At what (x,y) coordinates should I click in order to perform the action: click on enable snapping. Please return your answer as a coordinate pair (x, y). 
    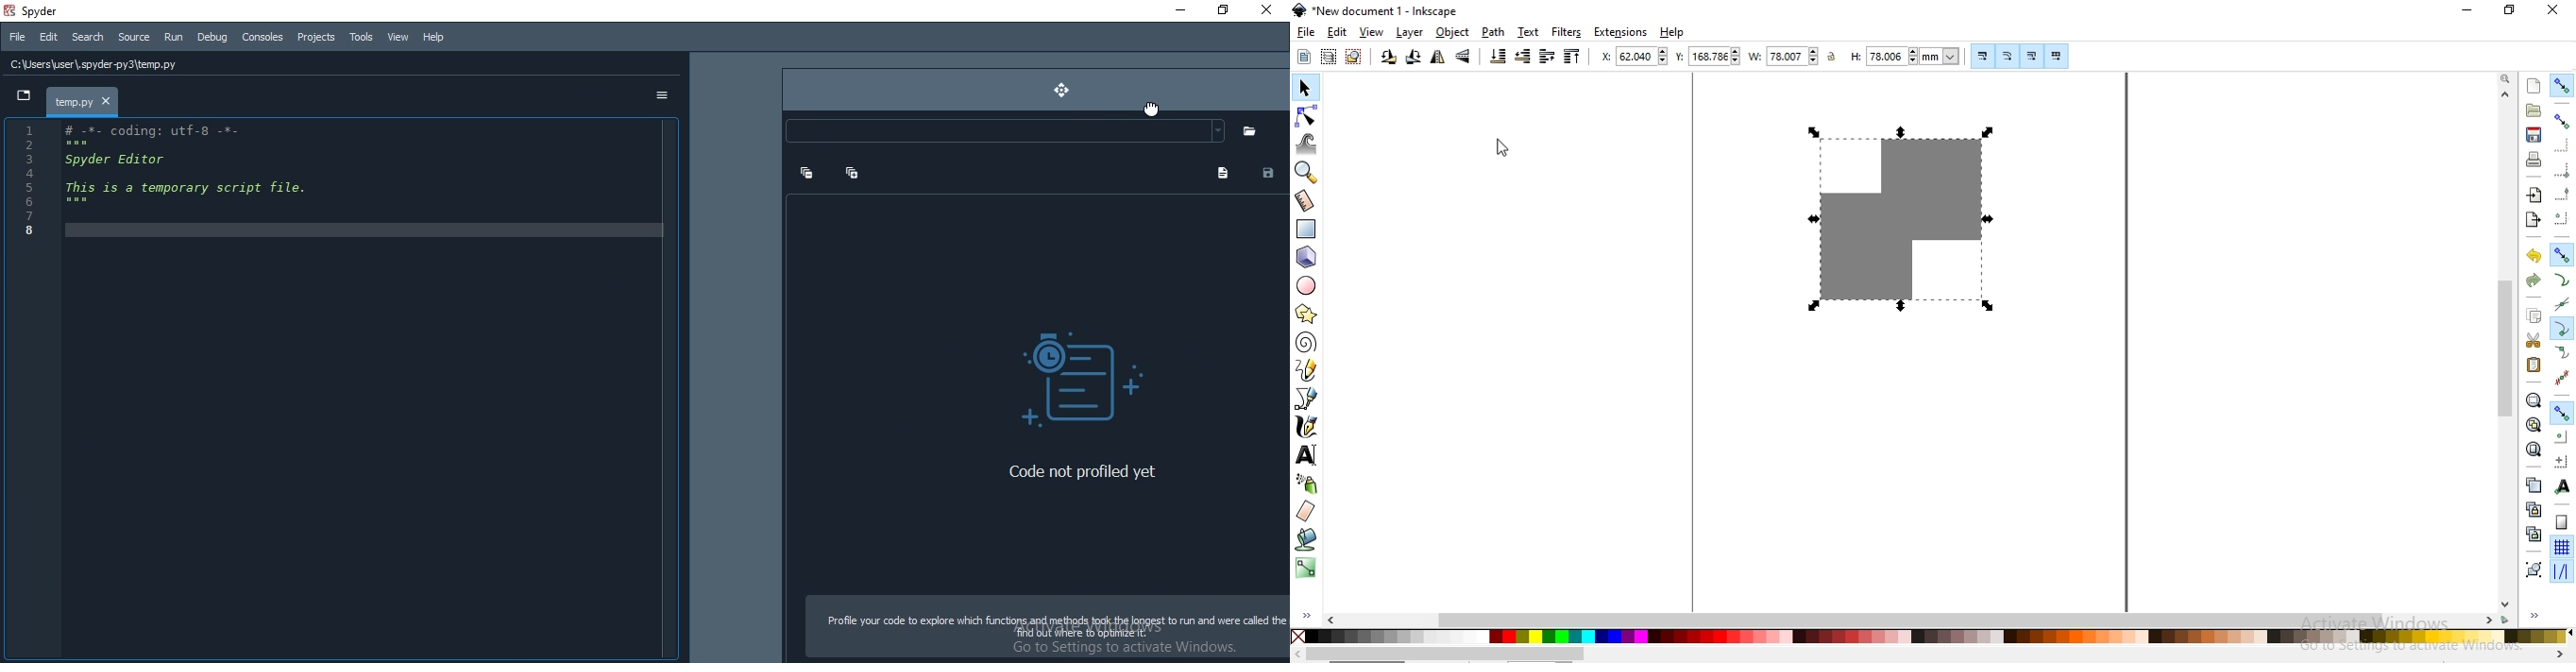
    Looking at the image, I should click on (2563, 85).